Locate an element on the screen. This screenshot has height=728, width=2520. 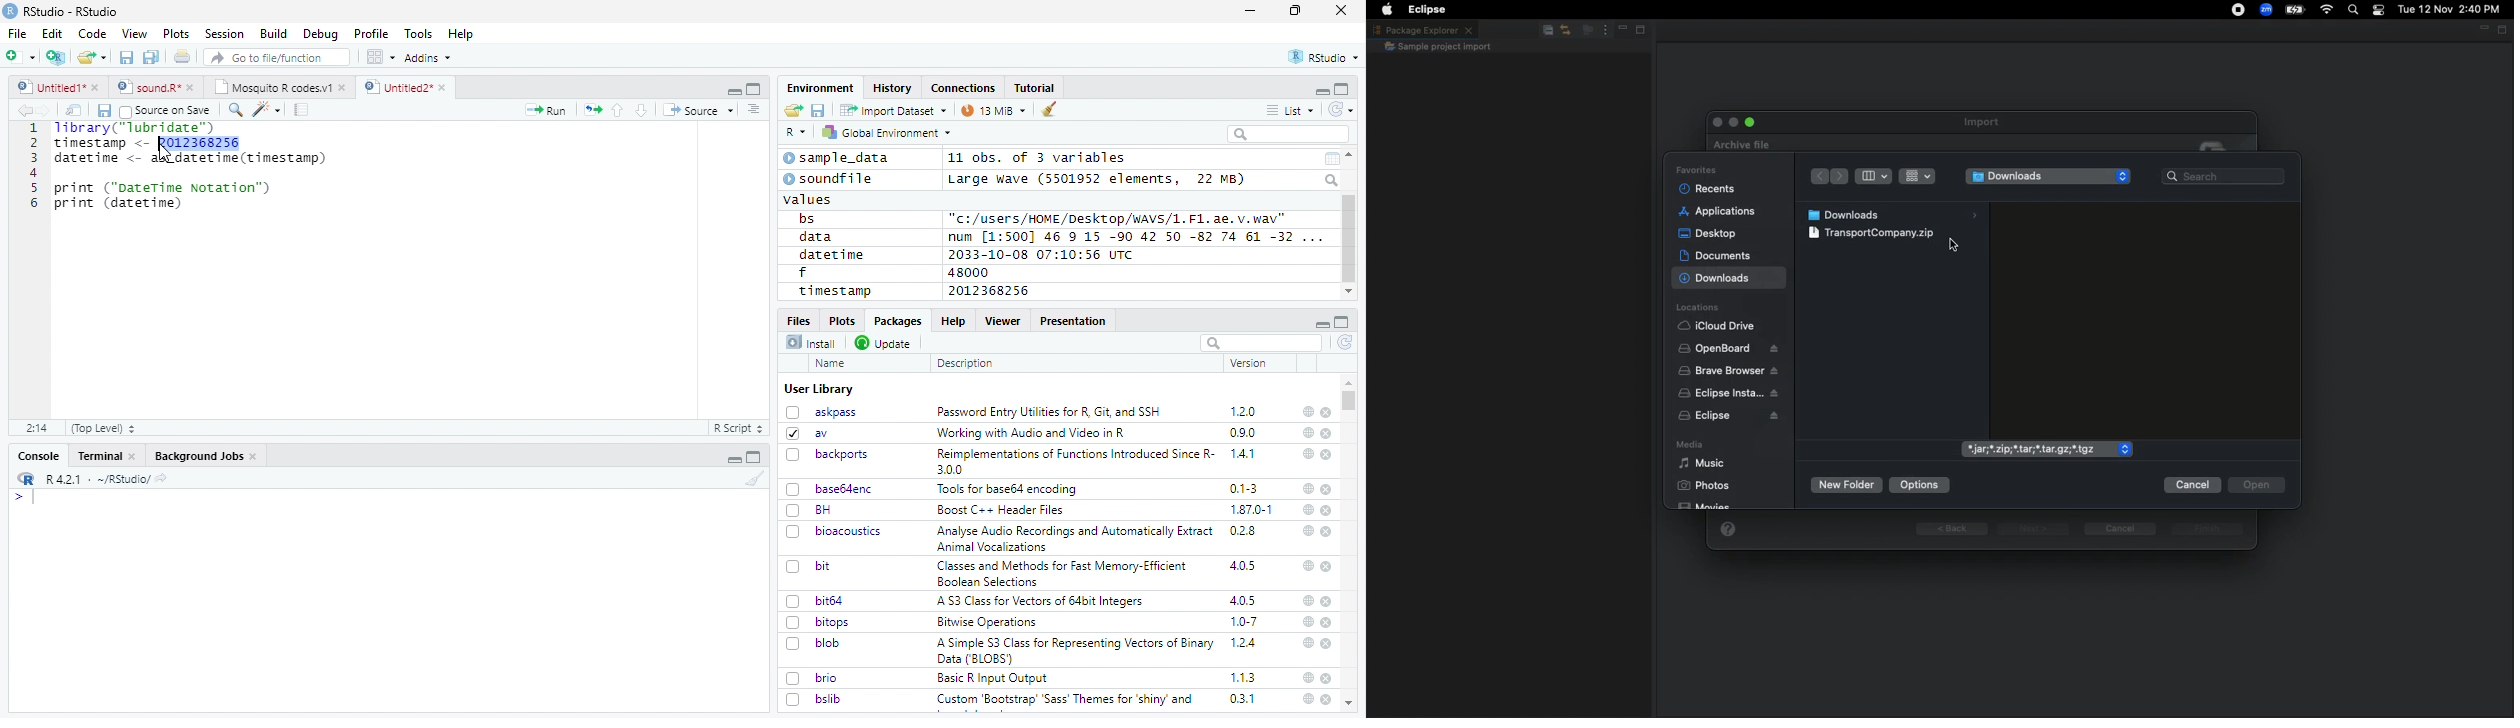
"c:/users/HOME /Desktop/wWAVS/1.F1, ae. v.wav" is located at coordinates (1119, 217).